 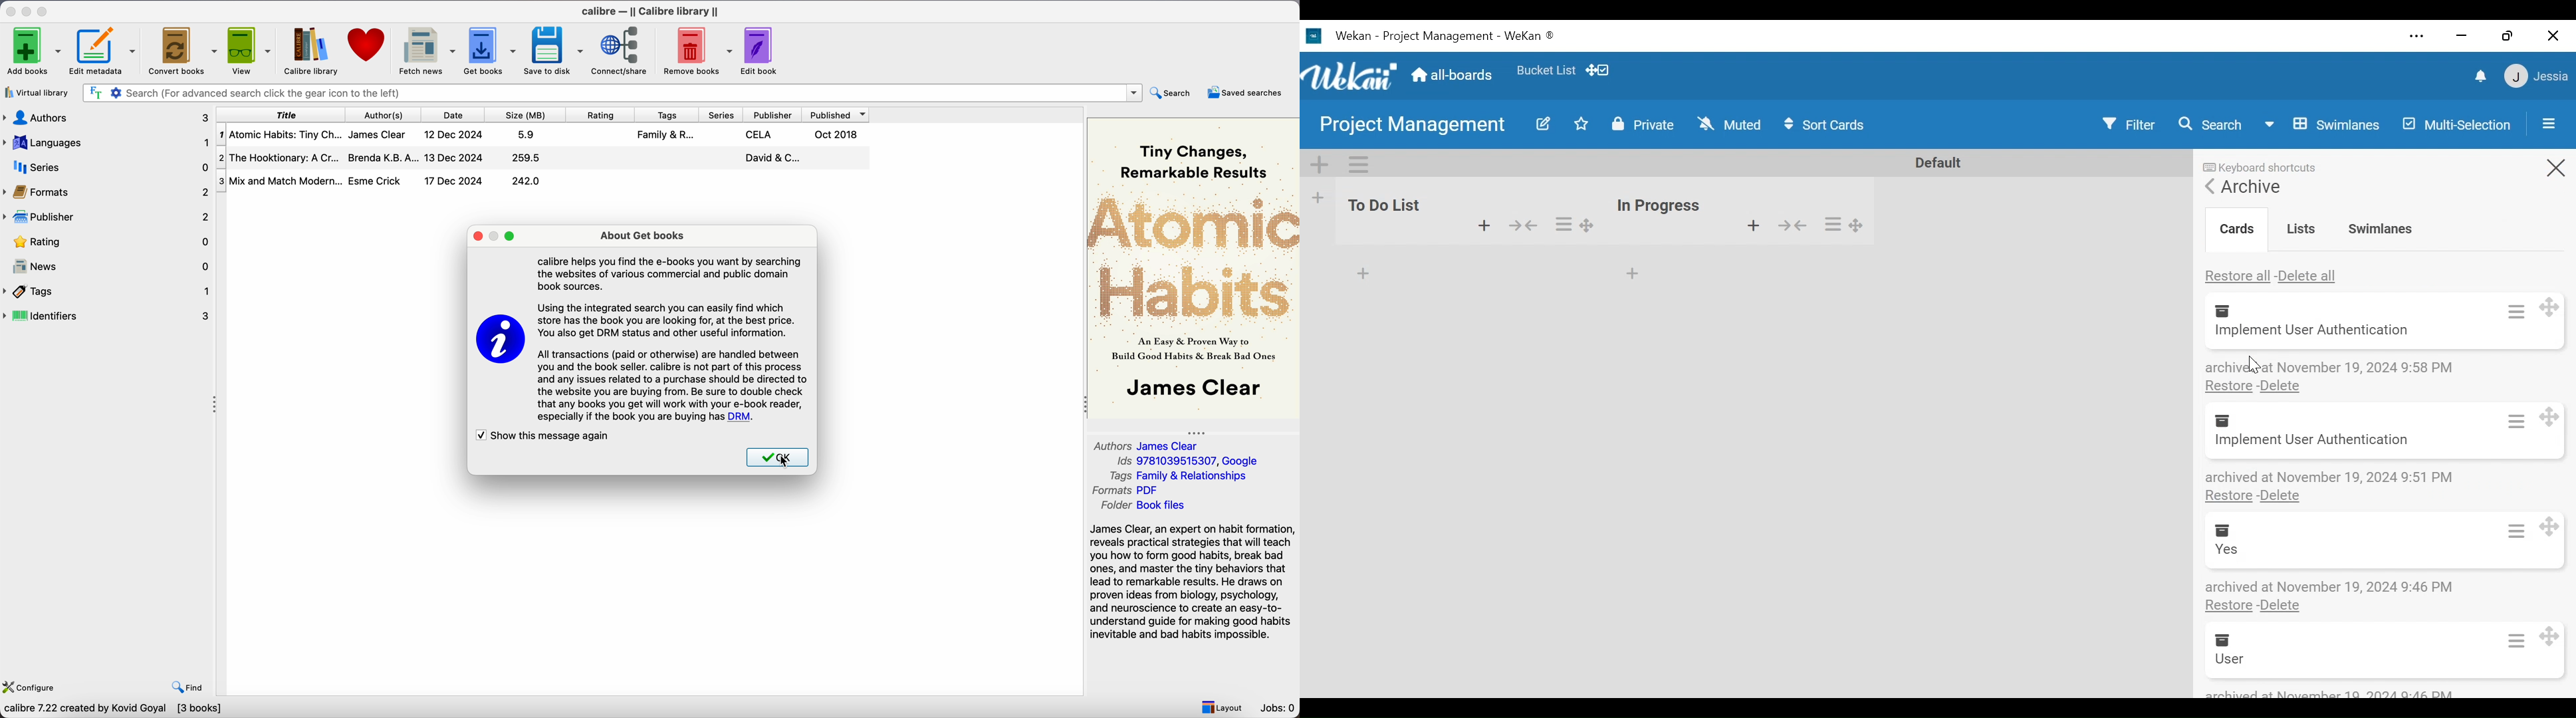 I want to click on Edit, so click(x=1542, y=125).